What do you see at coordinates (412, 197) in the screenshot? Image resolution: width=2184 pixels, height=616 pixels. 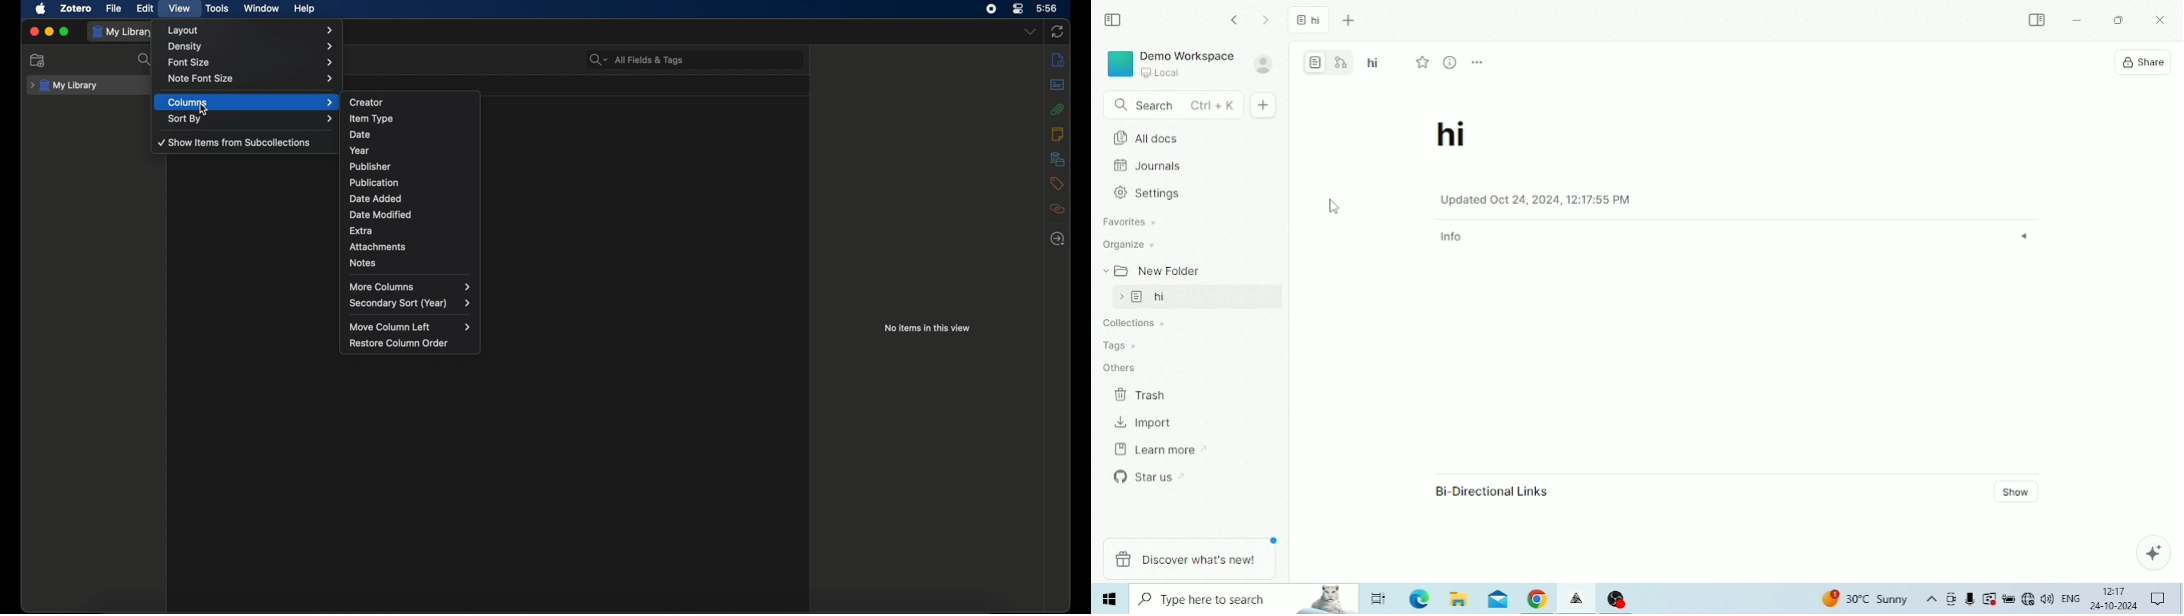 I see `date added` at bounding box center [412, 197].